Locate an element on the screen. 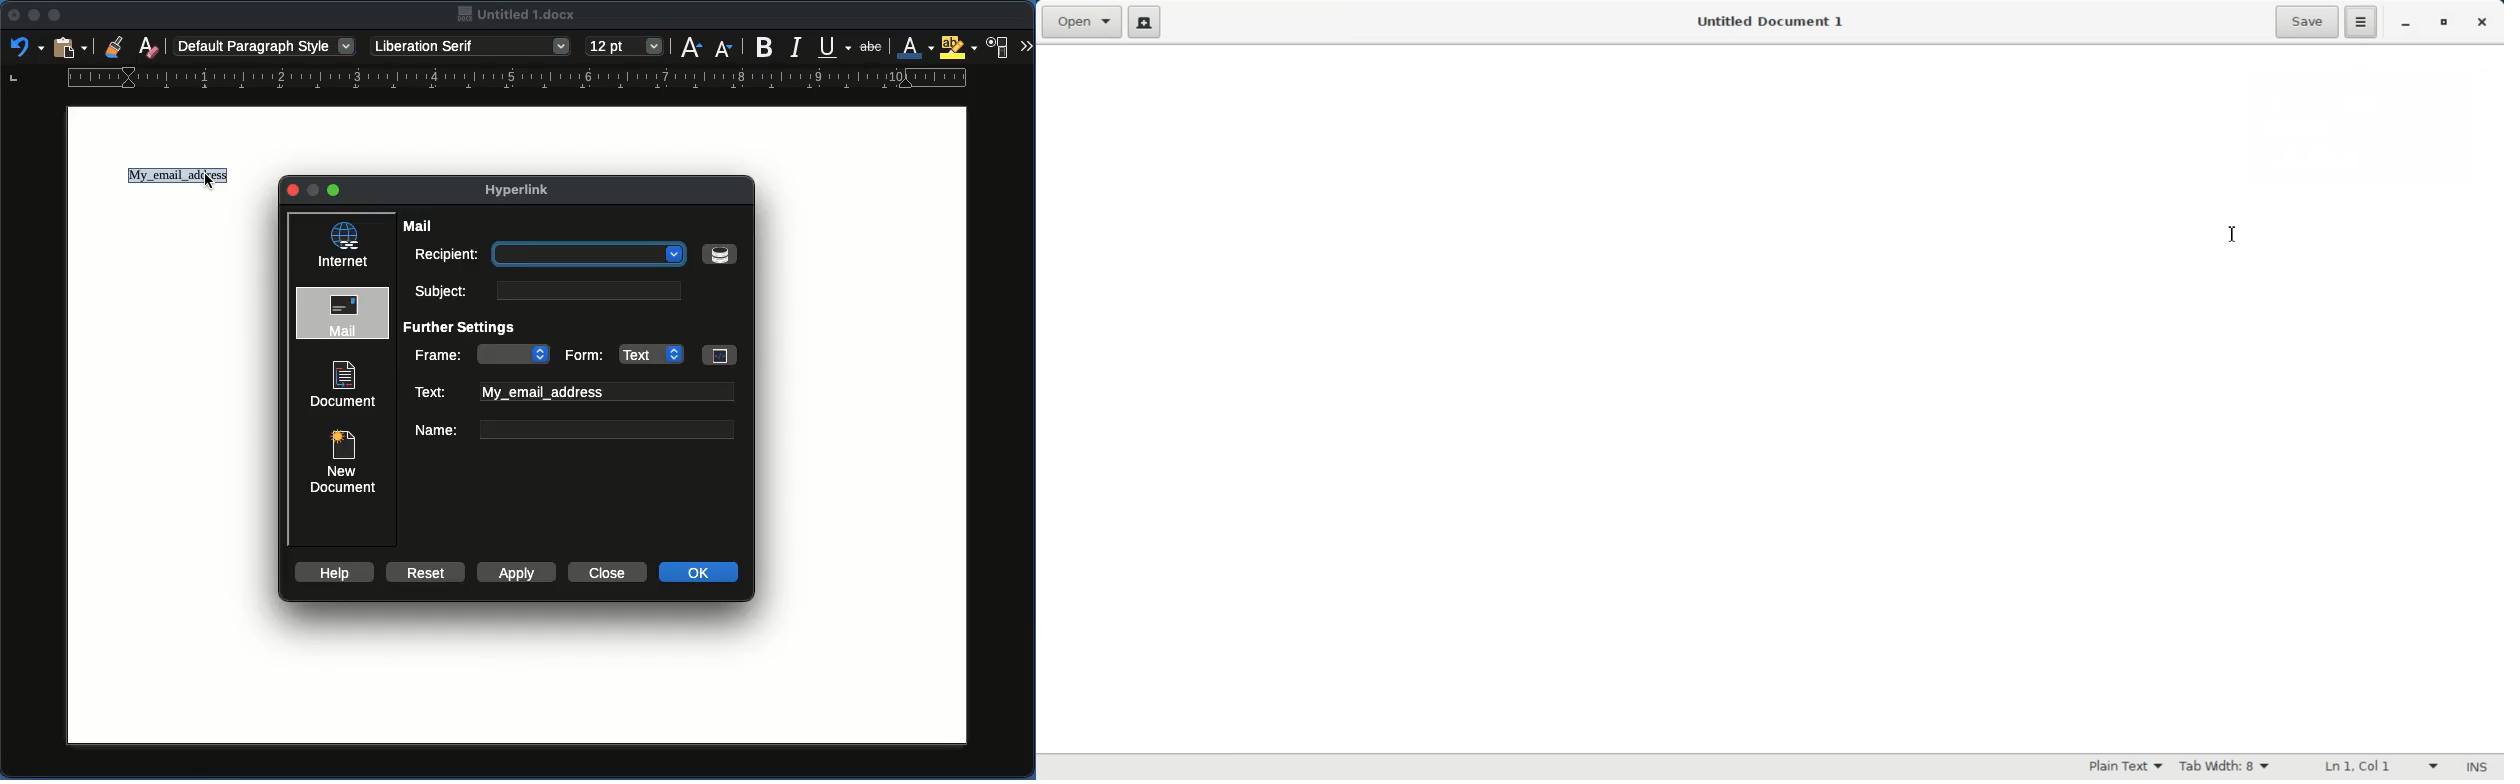 The height and width of the screenshot is (784, 2520). 12pt is located at coordinates (625, 45).